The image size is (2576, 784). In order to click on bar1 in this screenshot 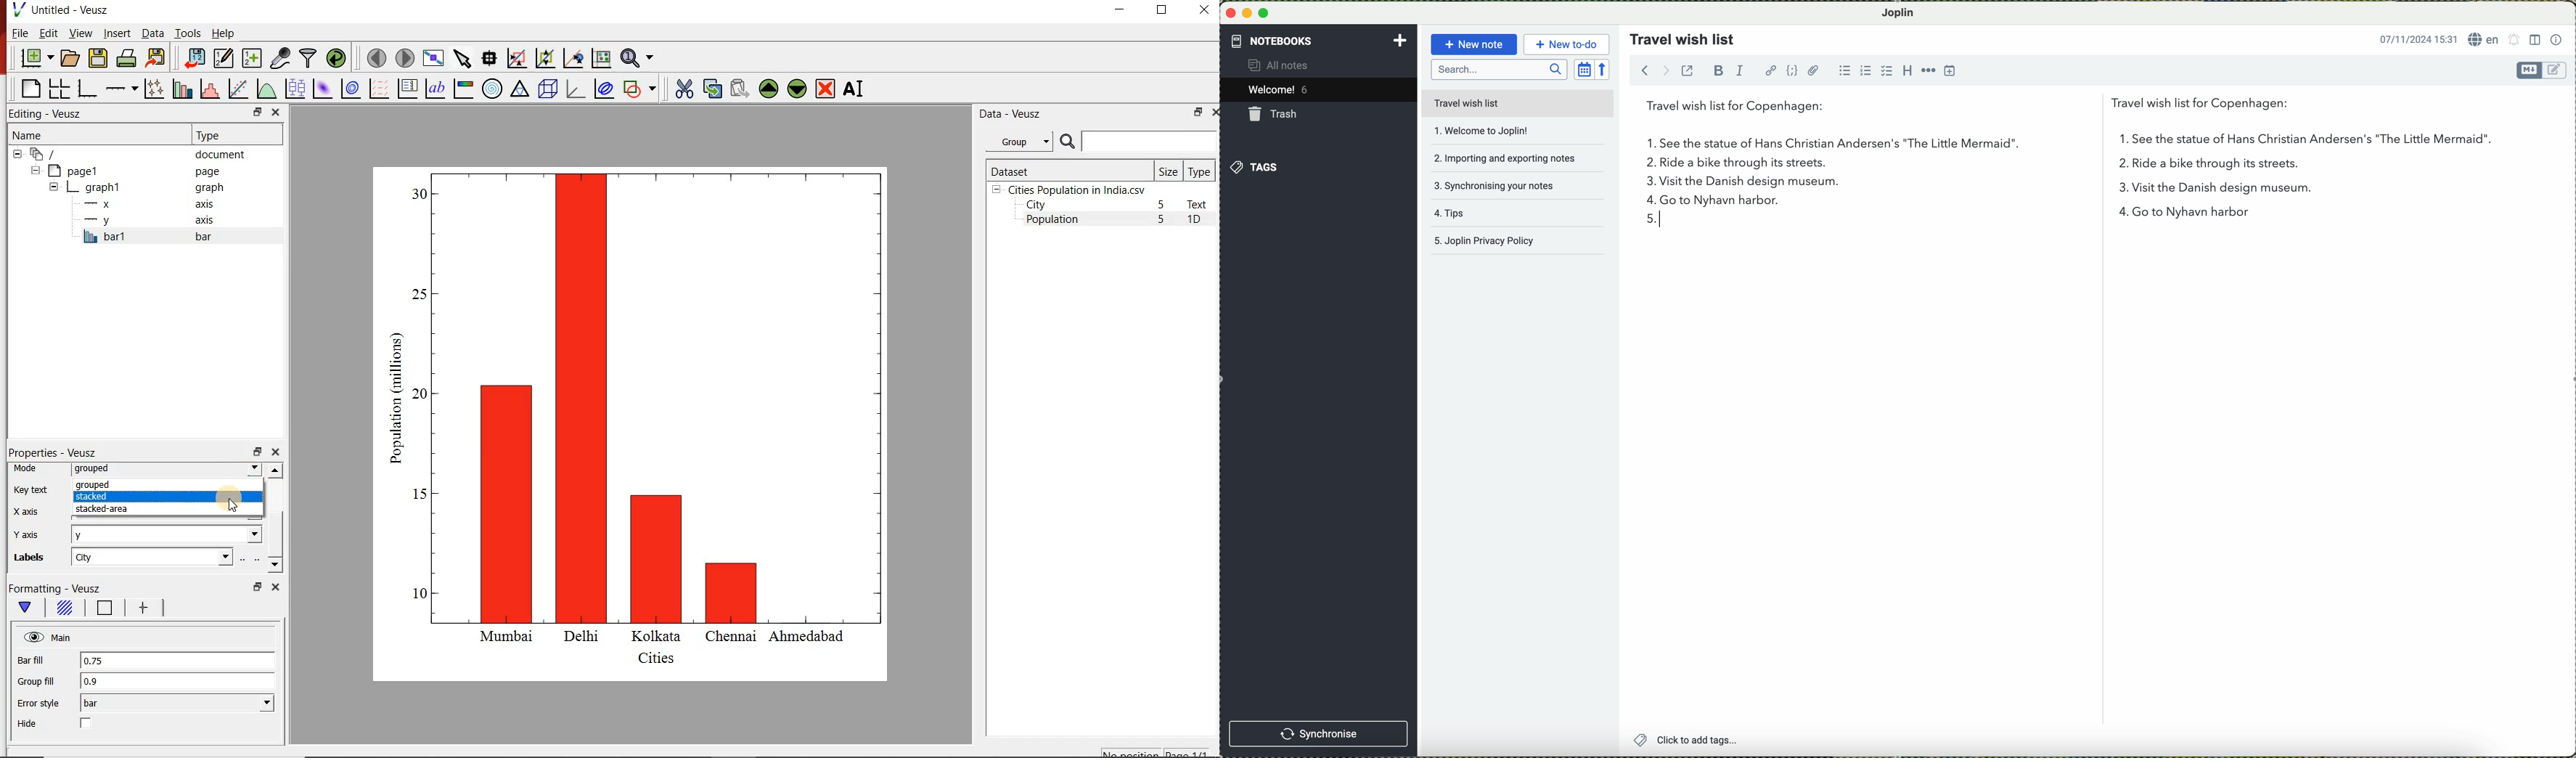, I will do `click(163, 237)`.